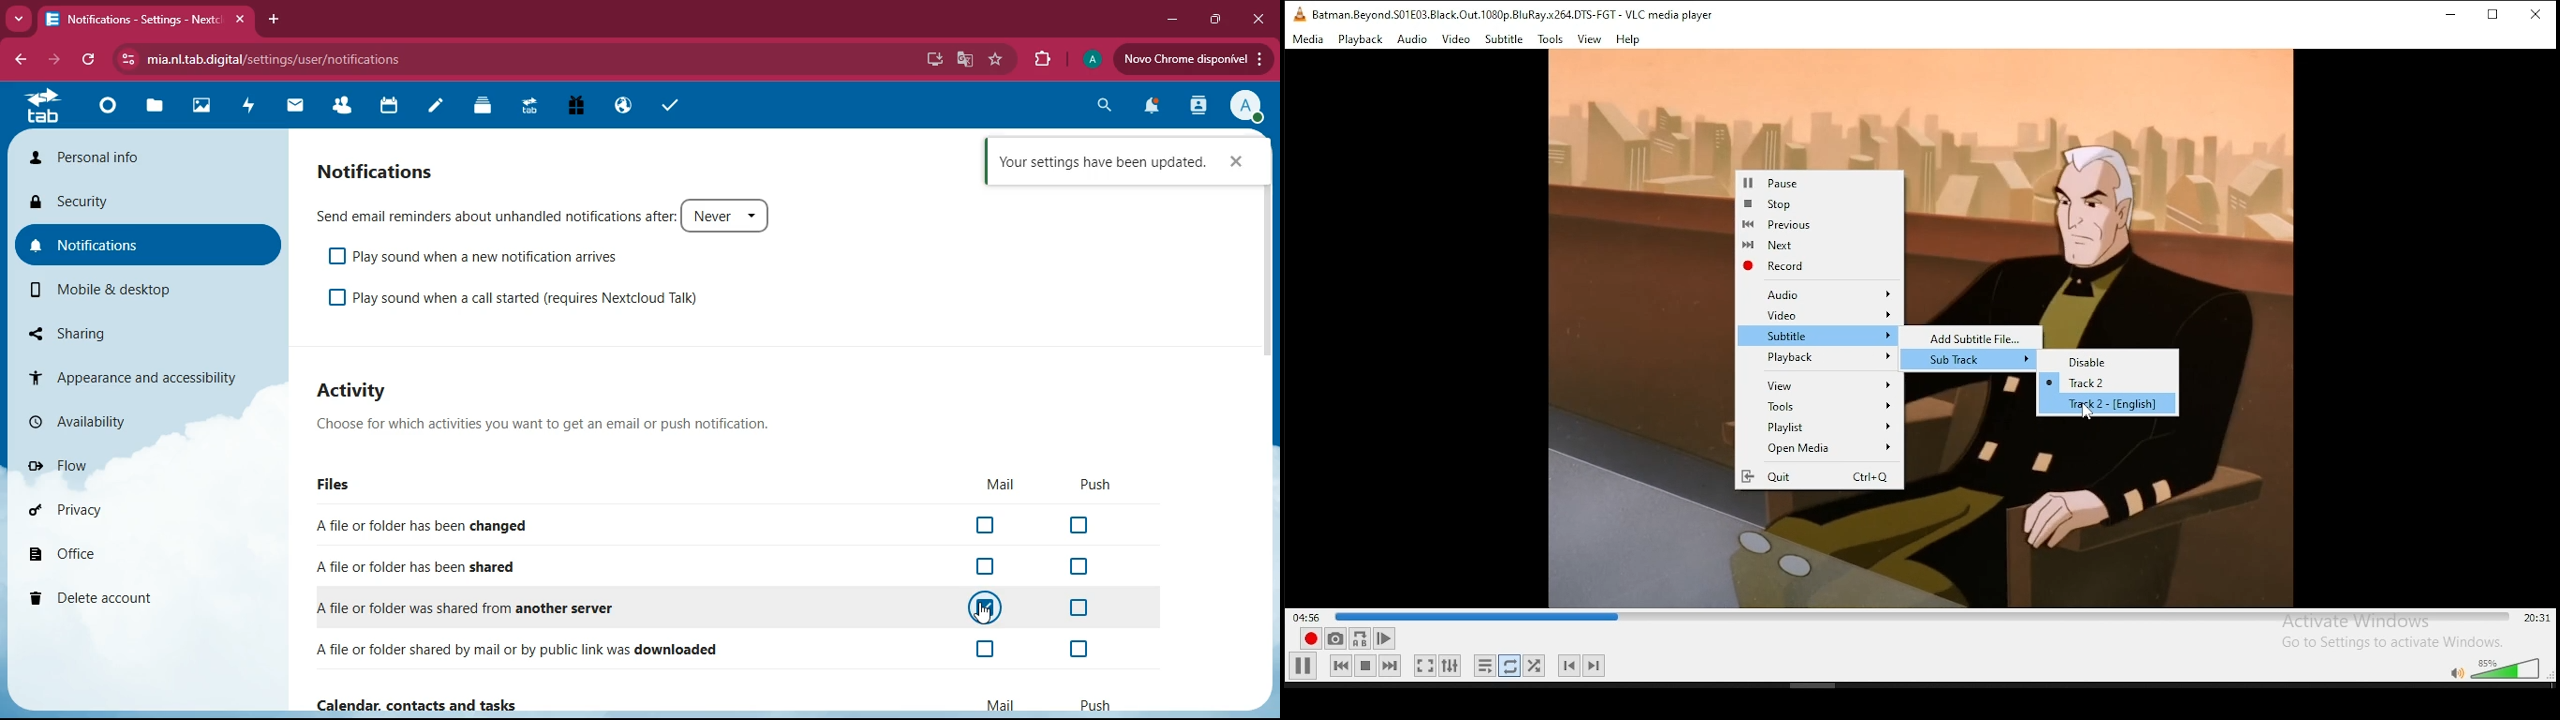 The image size is (2576, 728). Describe the element at coordinates (1923, 616) in the screenshot. I see `progress bar` at that location.